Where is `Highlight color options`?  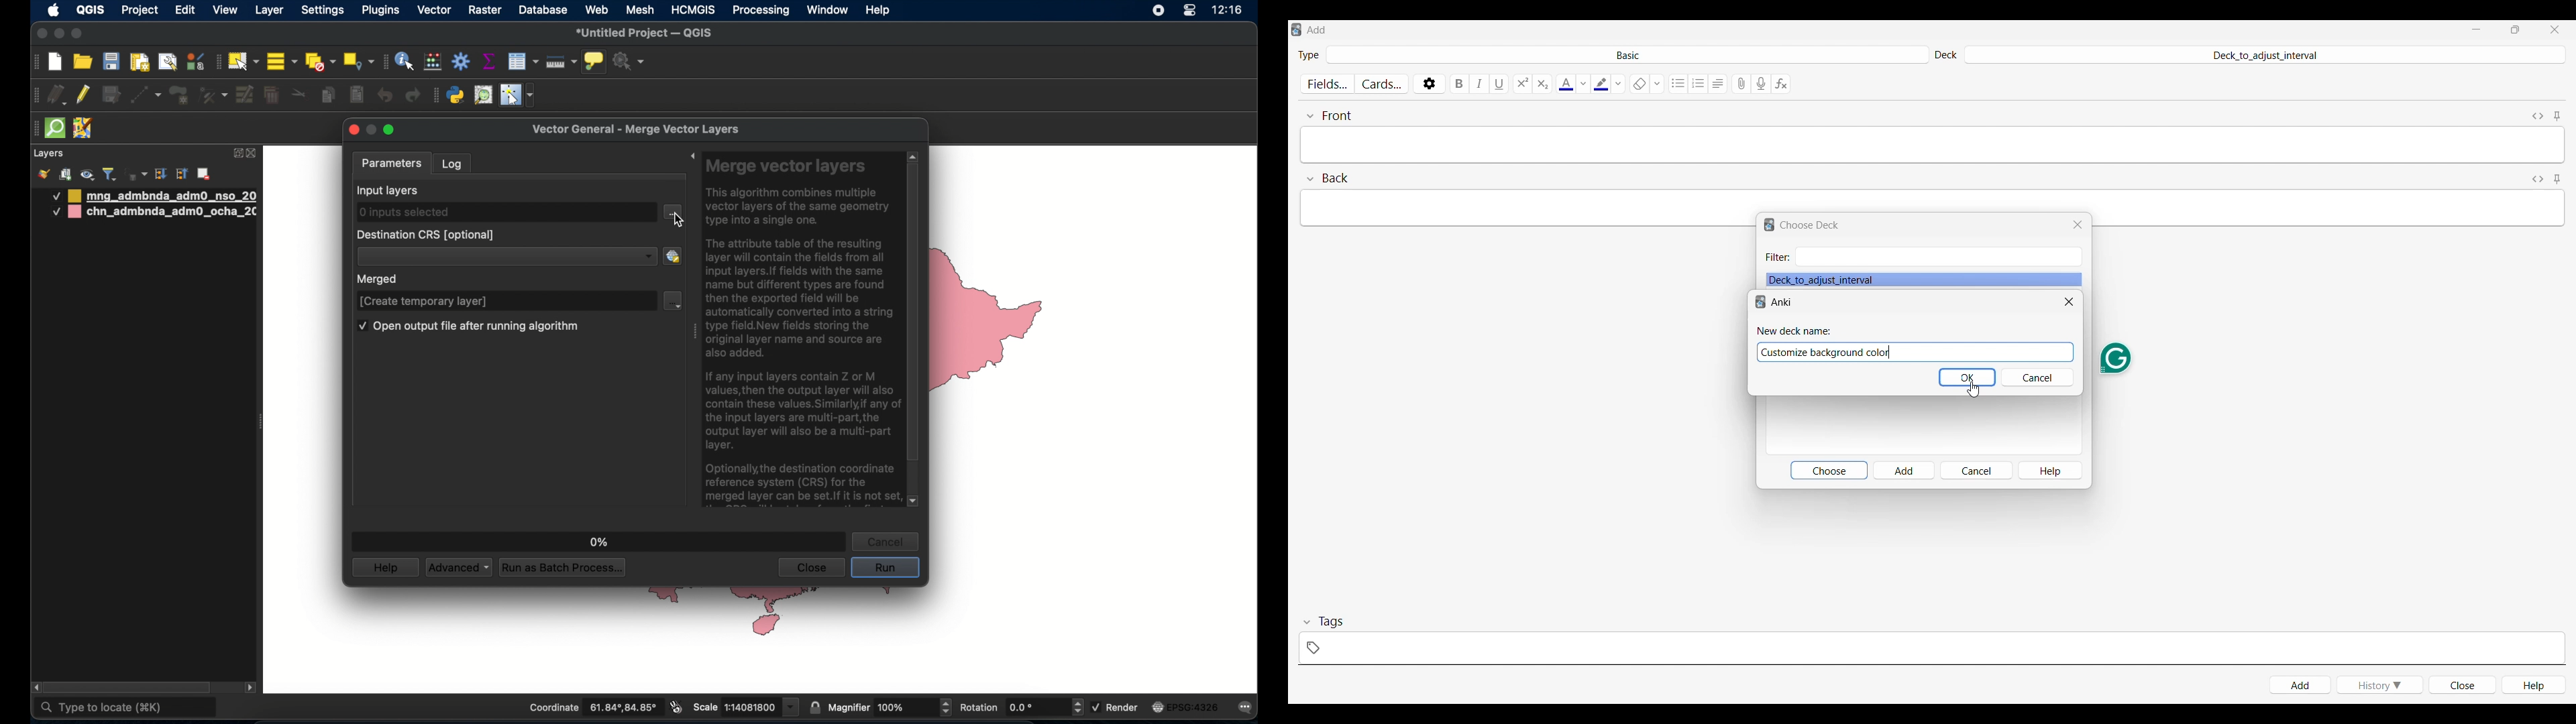 Highlight color options is located at coordinates (1619, 83).